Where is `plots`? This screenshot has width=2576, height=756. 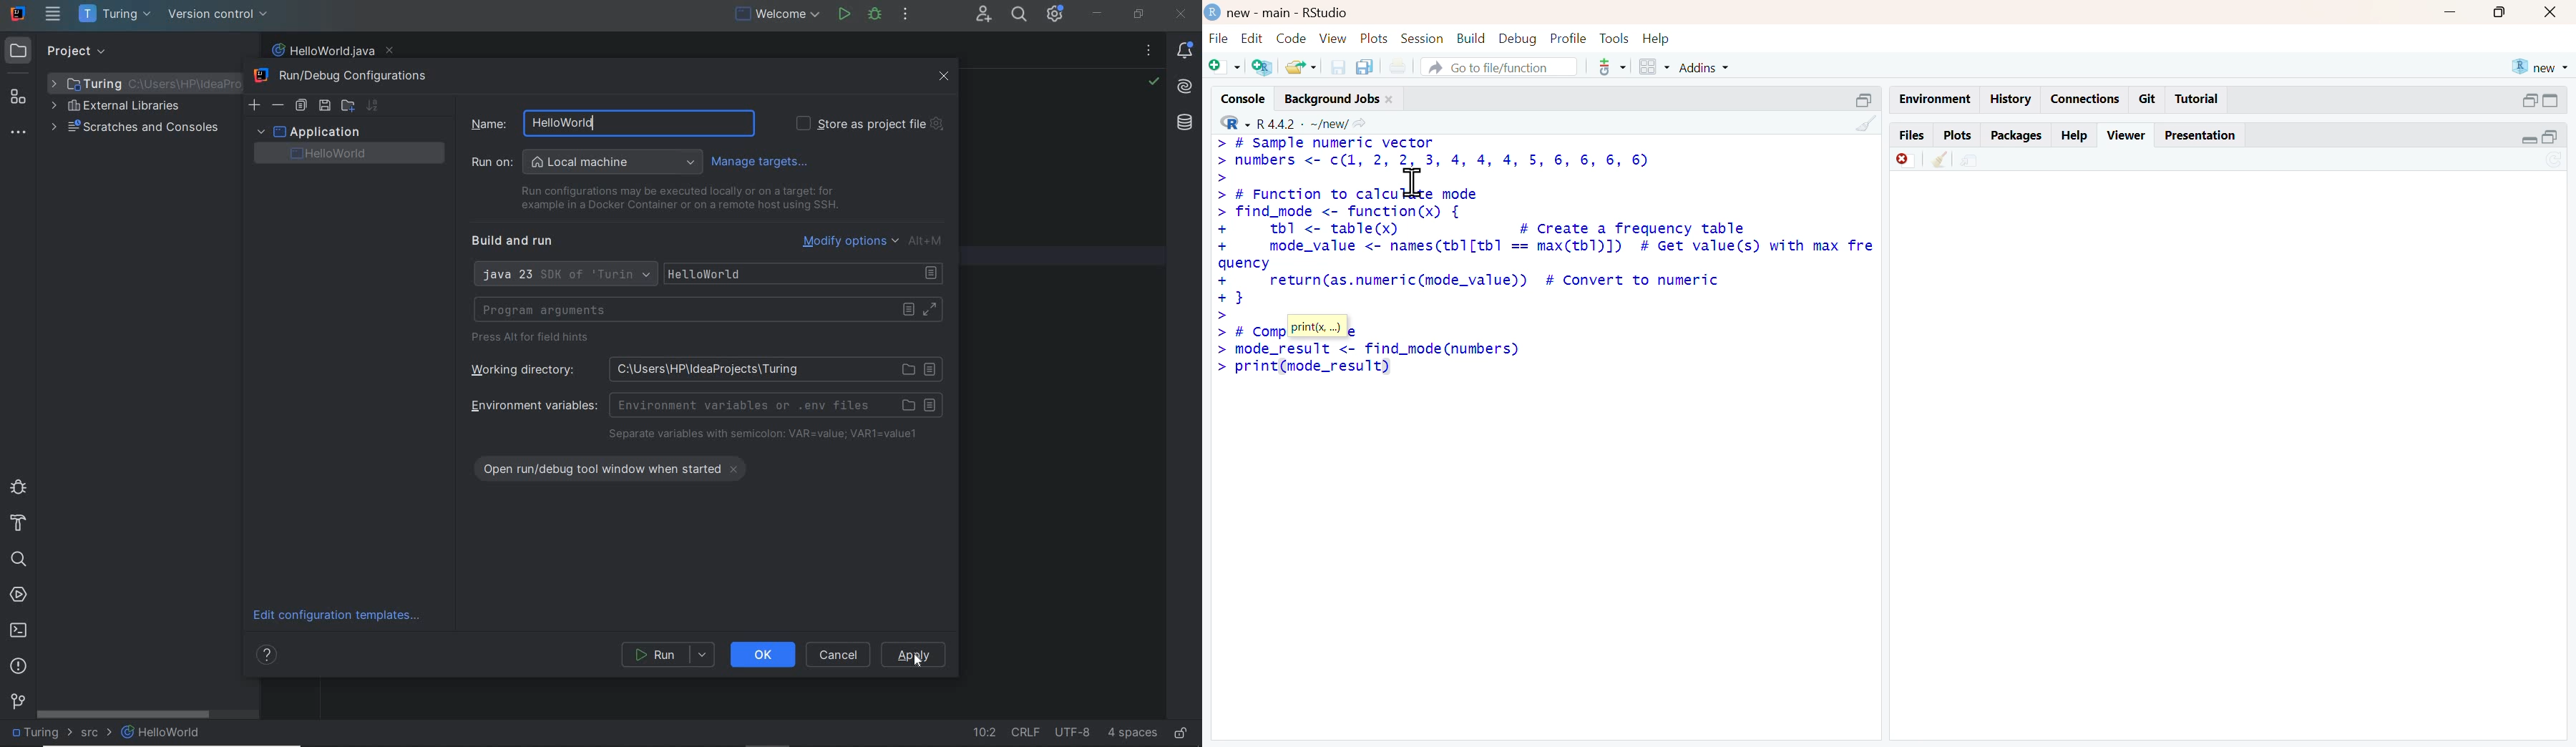
plots is located at coordinates (1375, 38).